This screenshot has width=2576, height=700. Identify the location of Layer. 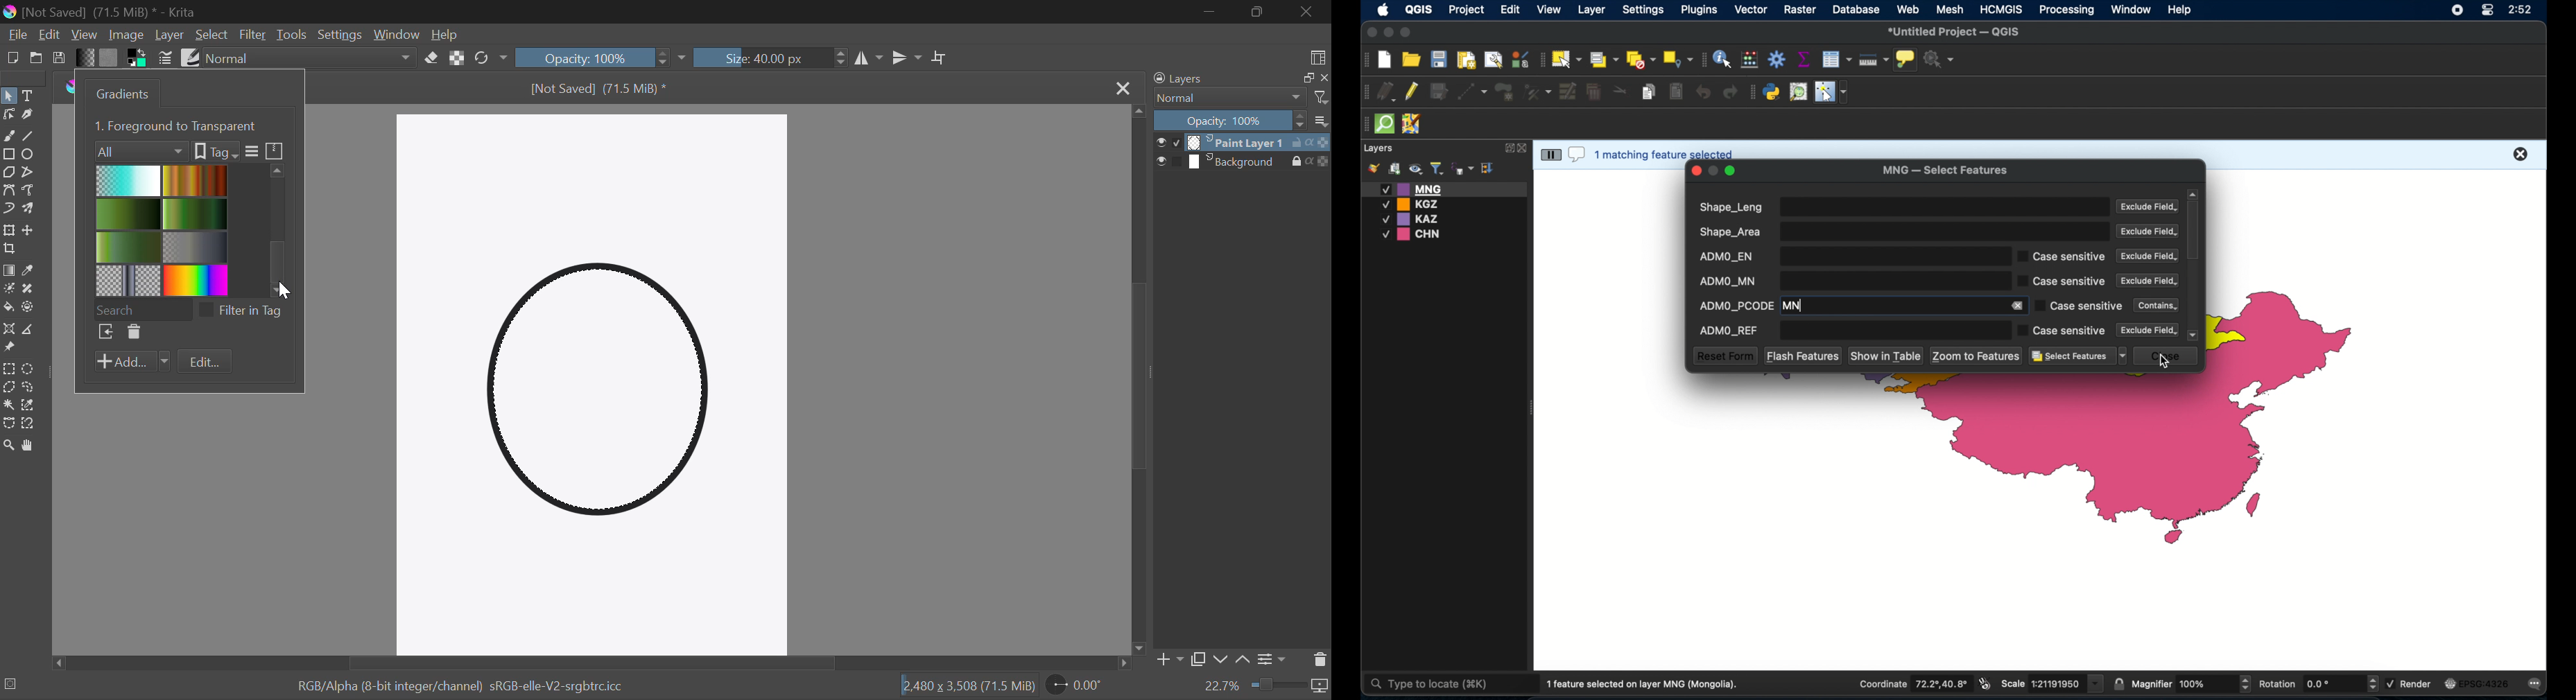
(170, 35).